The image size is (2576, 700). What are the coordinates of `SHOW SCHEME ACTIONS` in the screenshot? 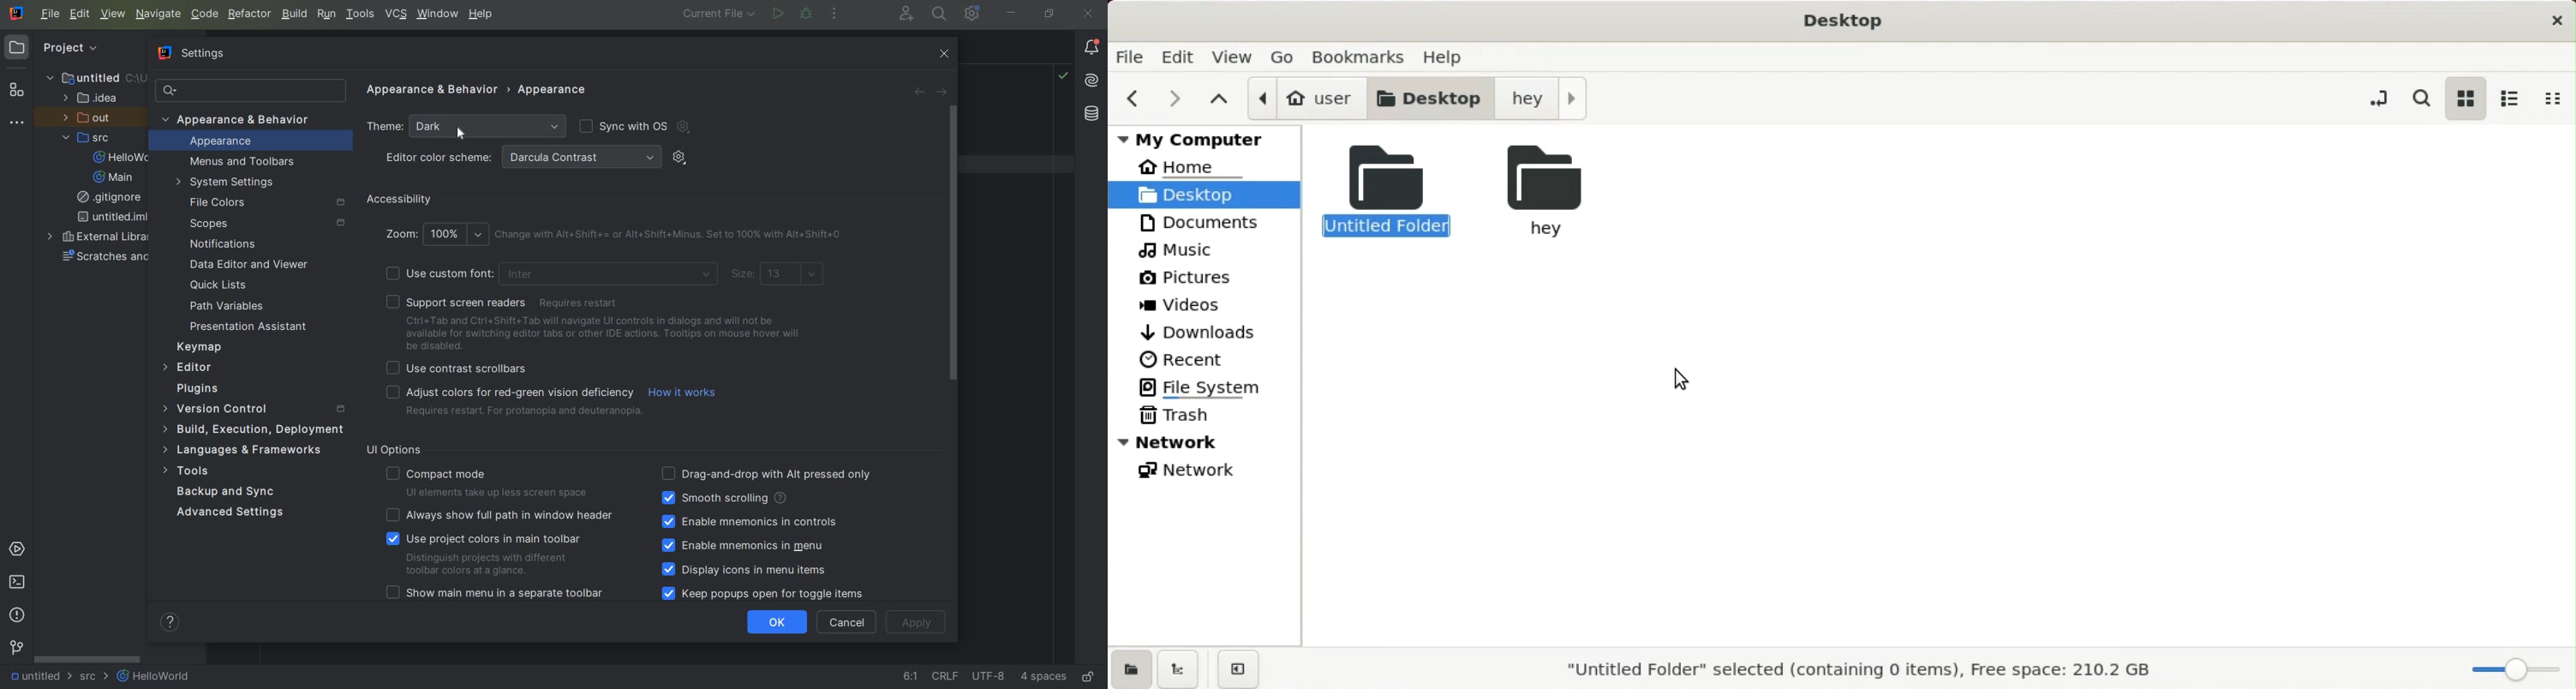 It's located at (686, 127).